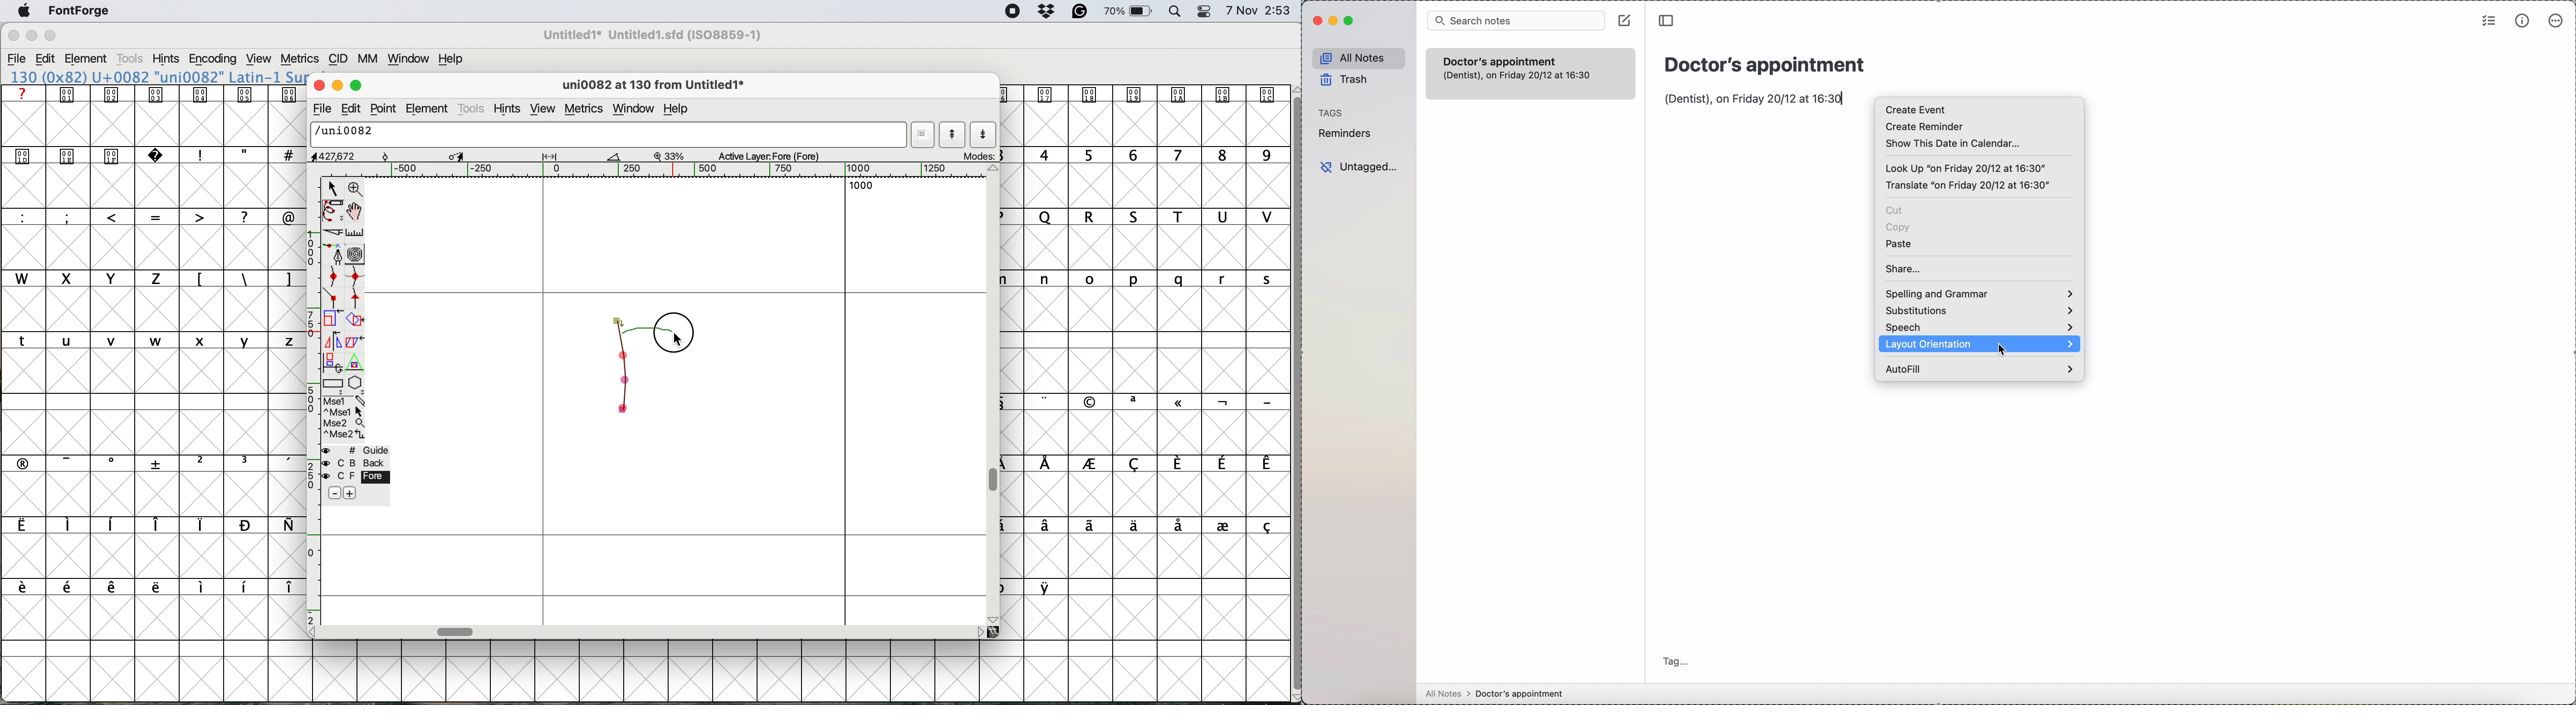 This screenshot has height=728, width=2576. I want to click on active layers, so click(770, 157).